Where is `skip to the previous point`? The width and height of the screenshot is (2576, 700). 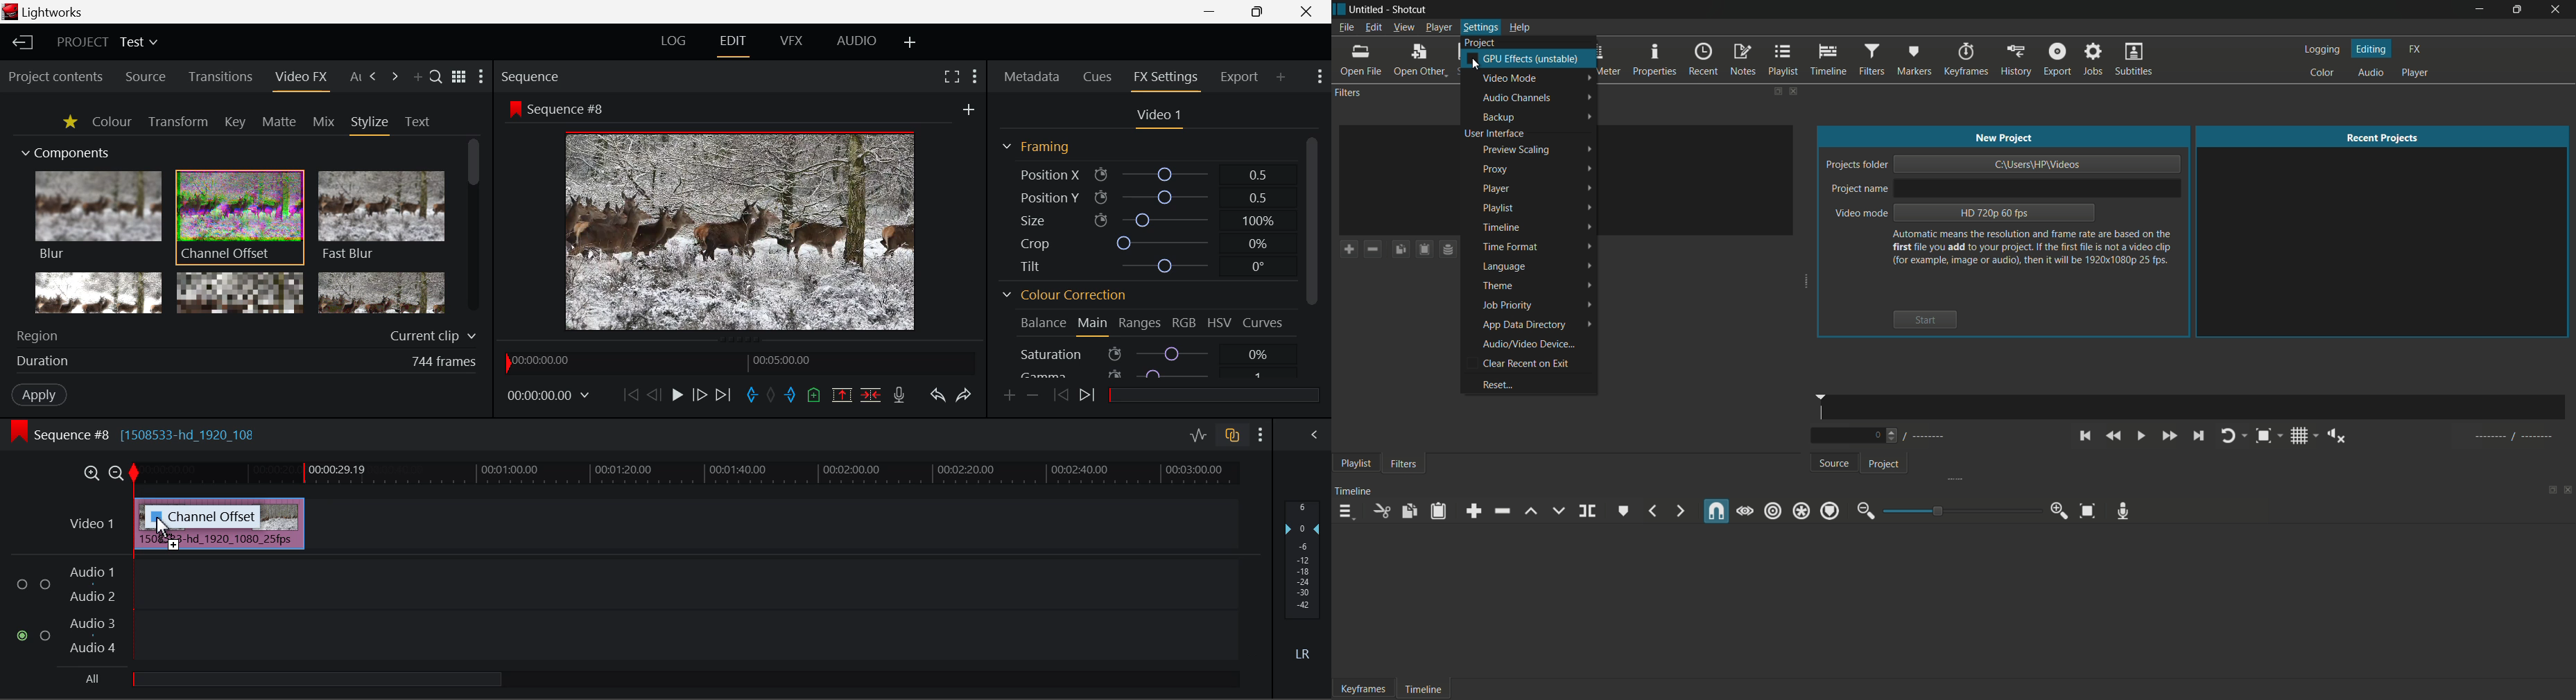
skip to the previous point is located at coordinates (2085, 436).